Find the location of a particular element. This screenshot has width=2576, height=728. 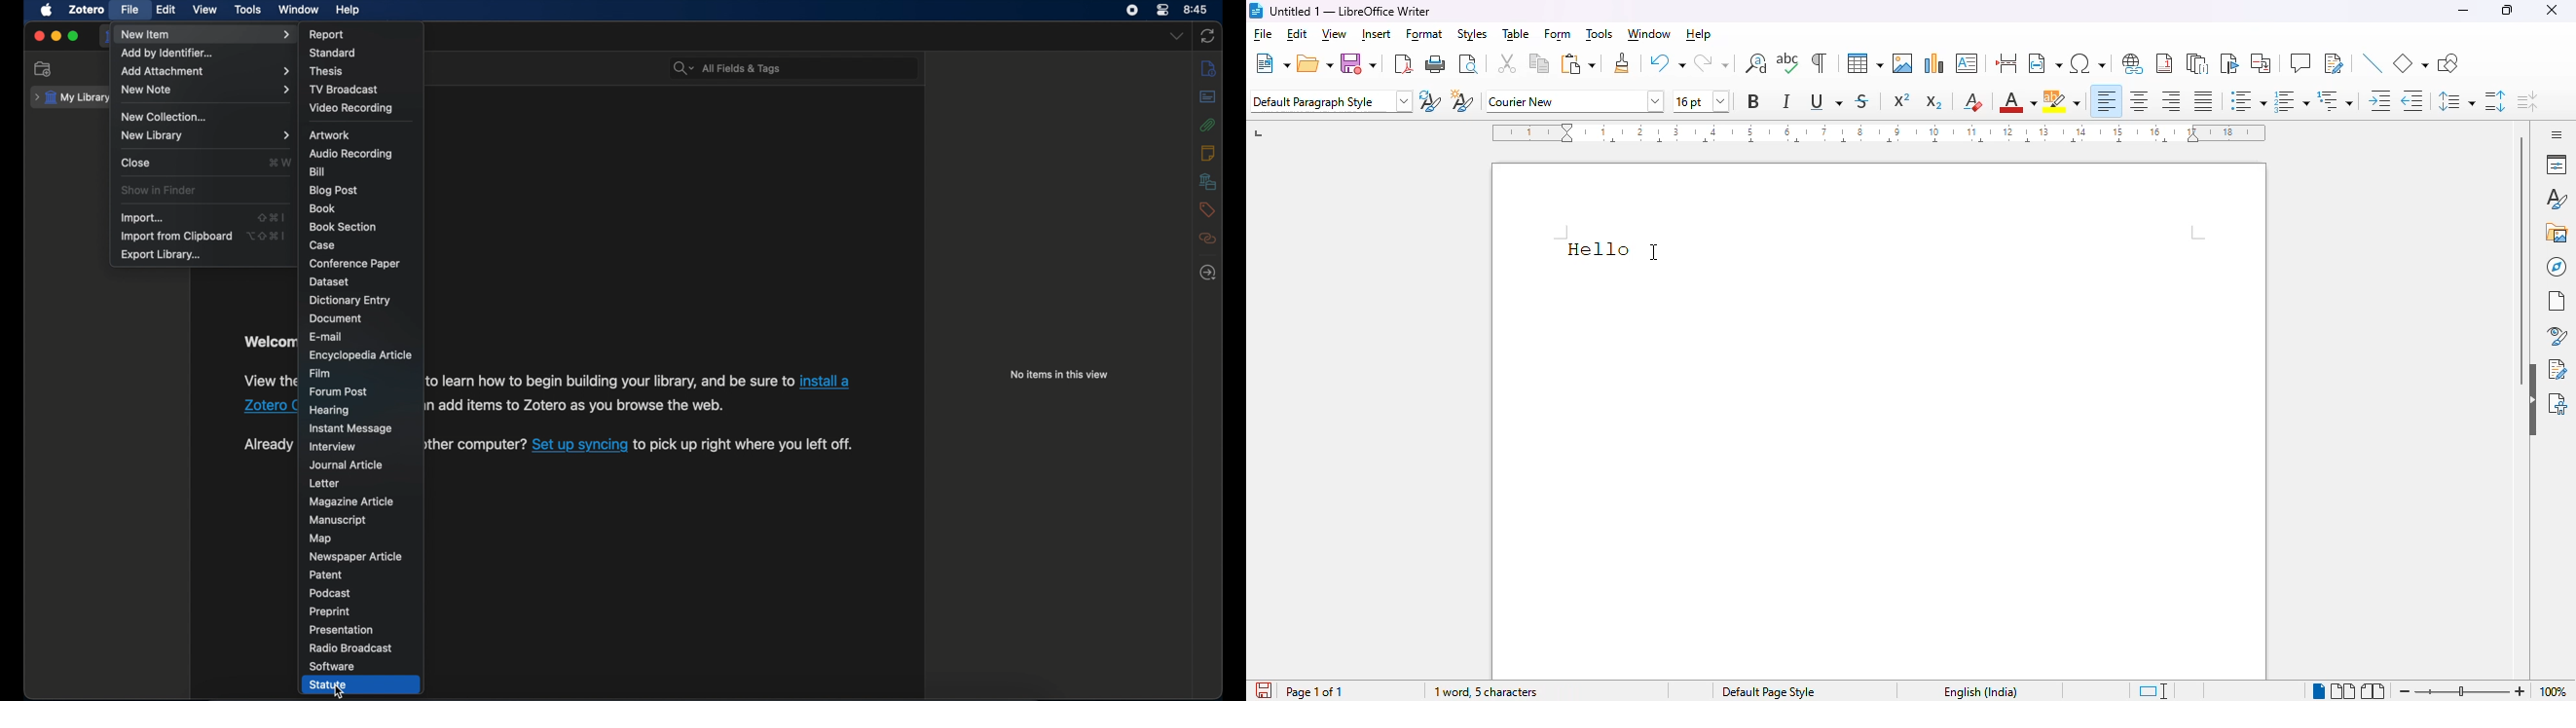

page is located at coordinates (2558, 301).